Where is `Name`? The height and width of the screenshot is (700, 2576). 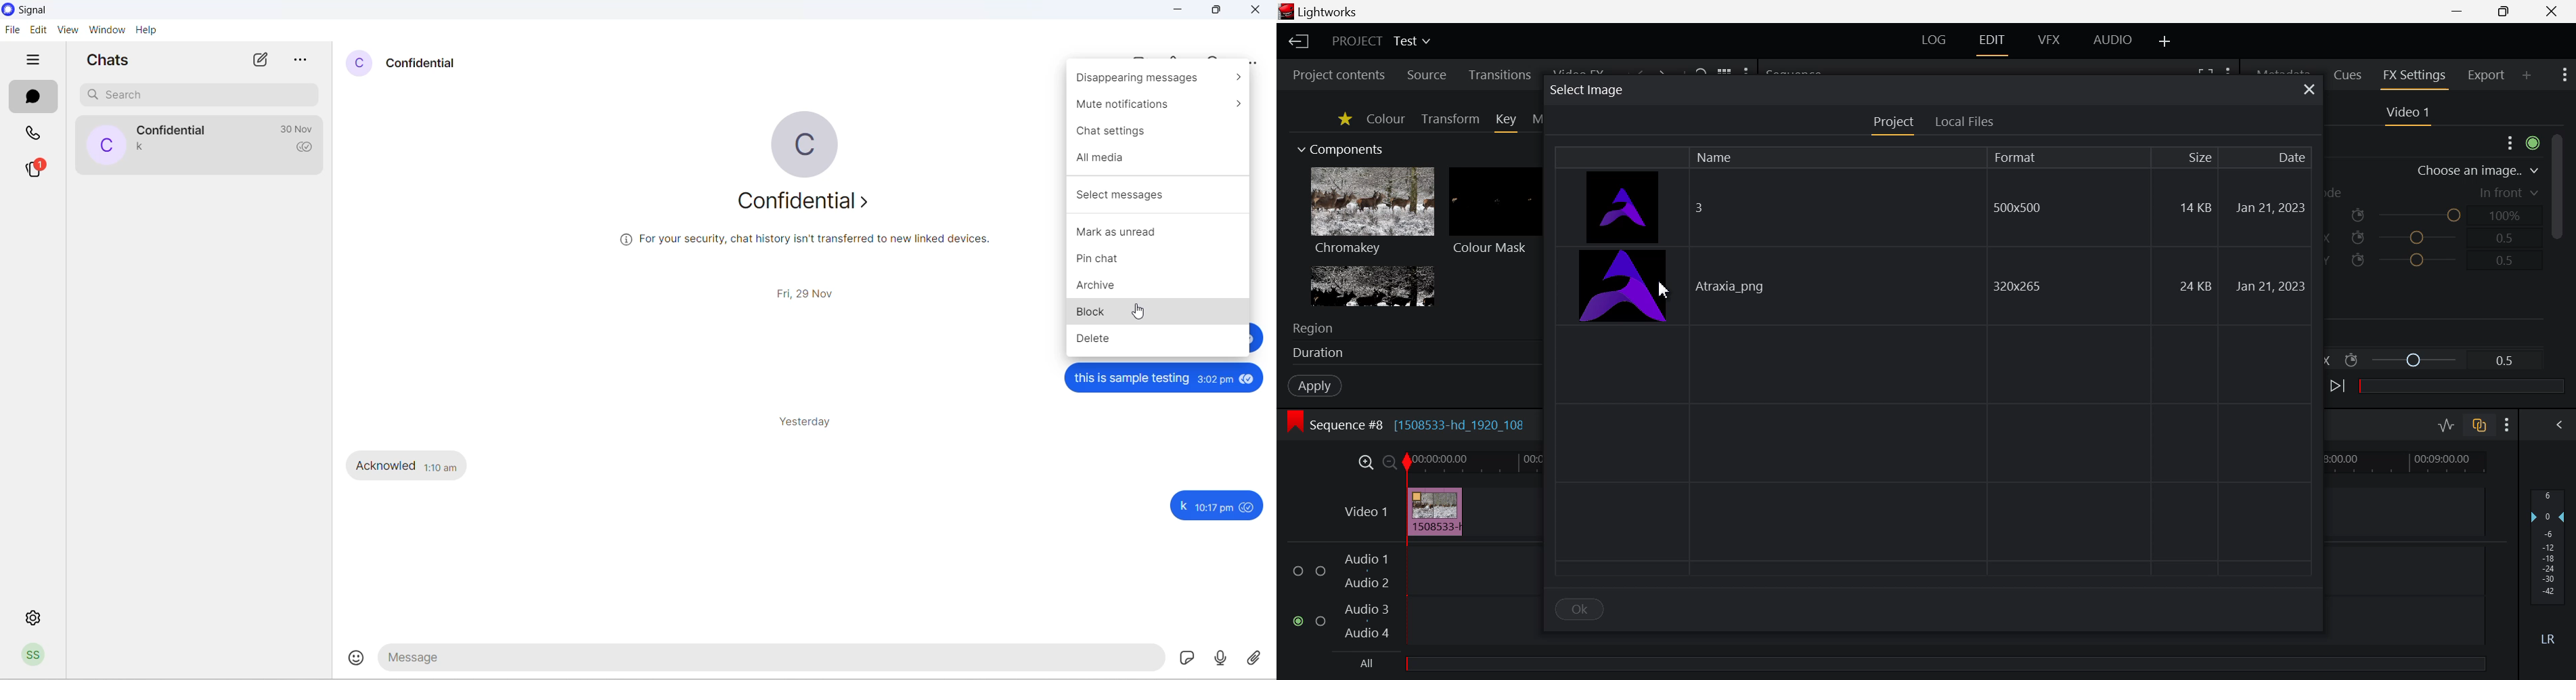
Name is located at coordinates (1714, 157).